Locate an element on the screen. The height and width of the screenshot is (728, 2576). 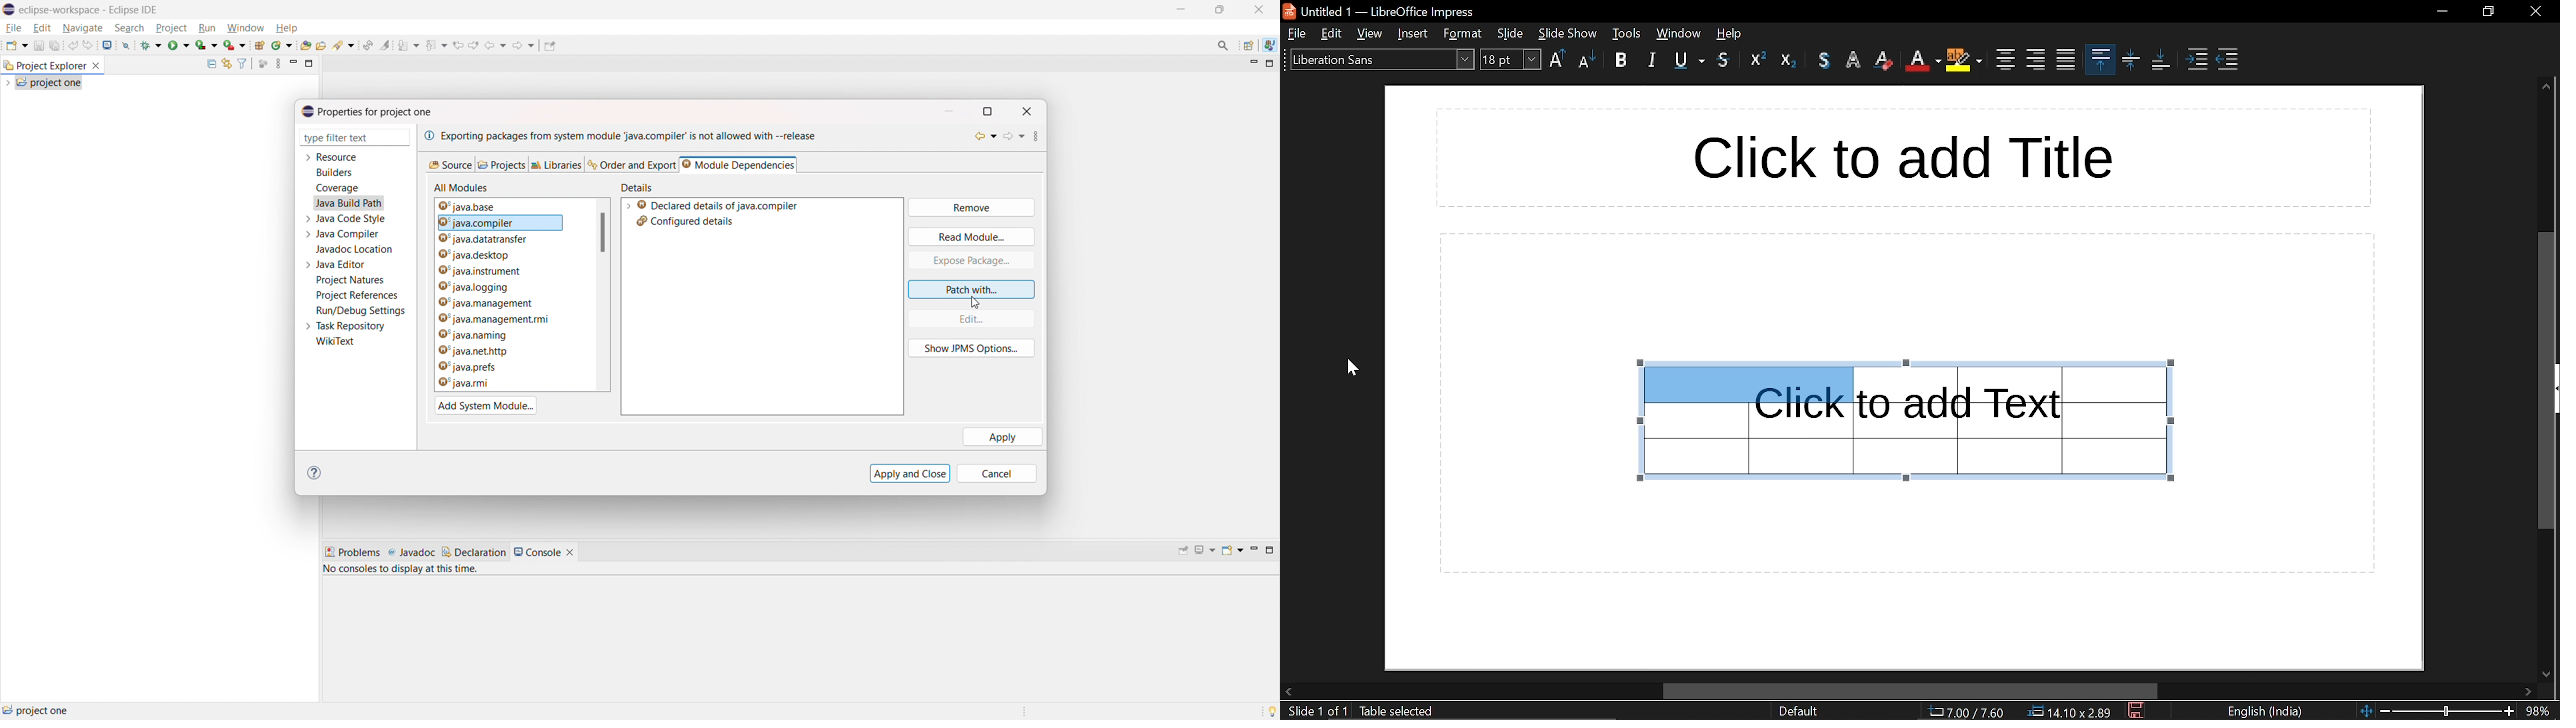
cursor co-ordinate is located at coordinates (1966, 712).